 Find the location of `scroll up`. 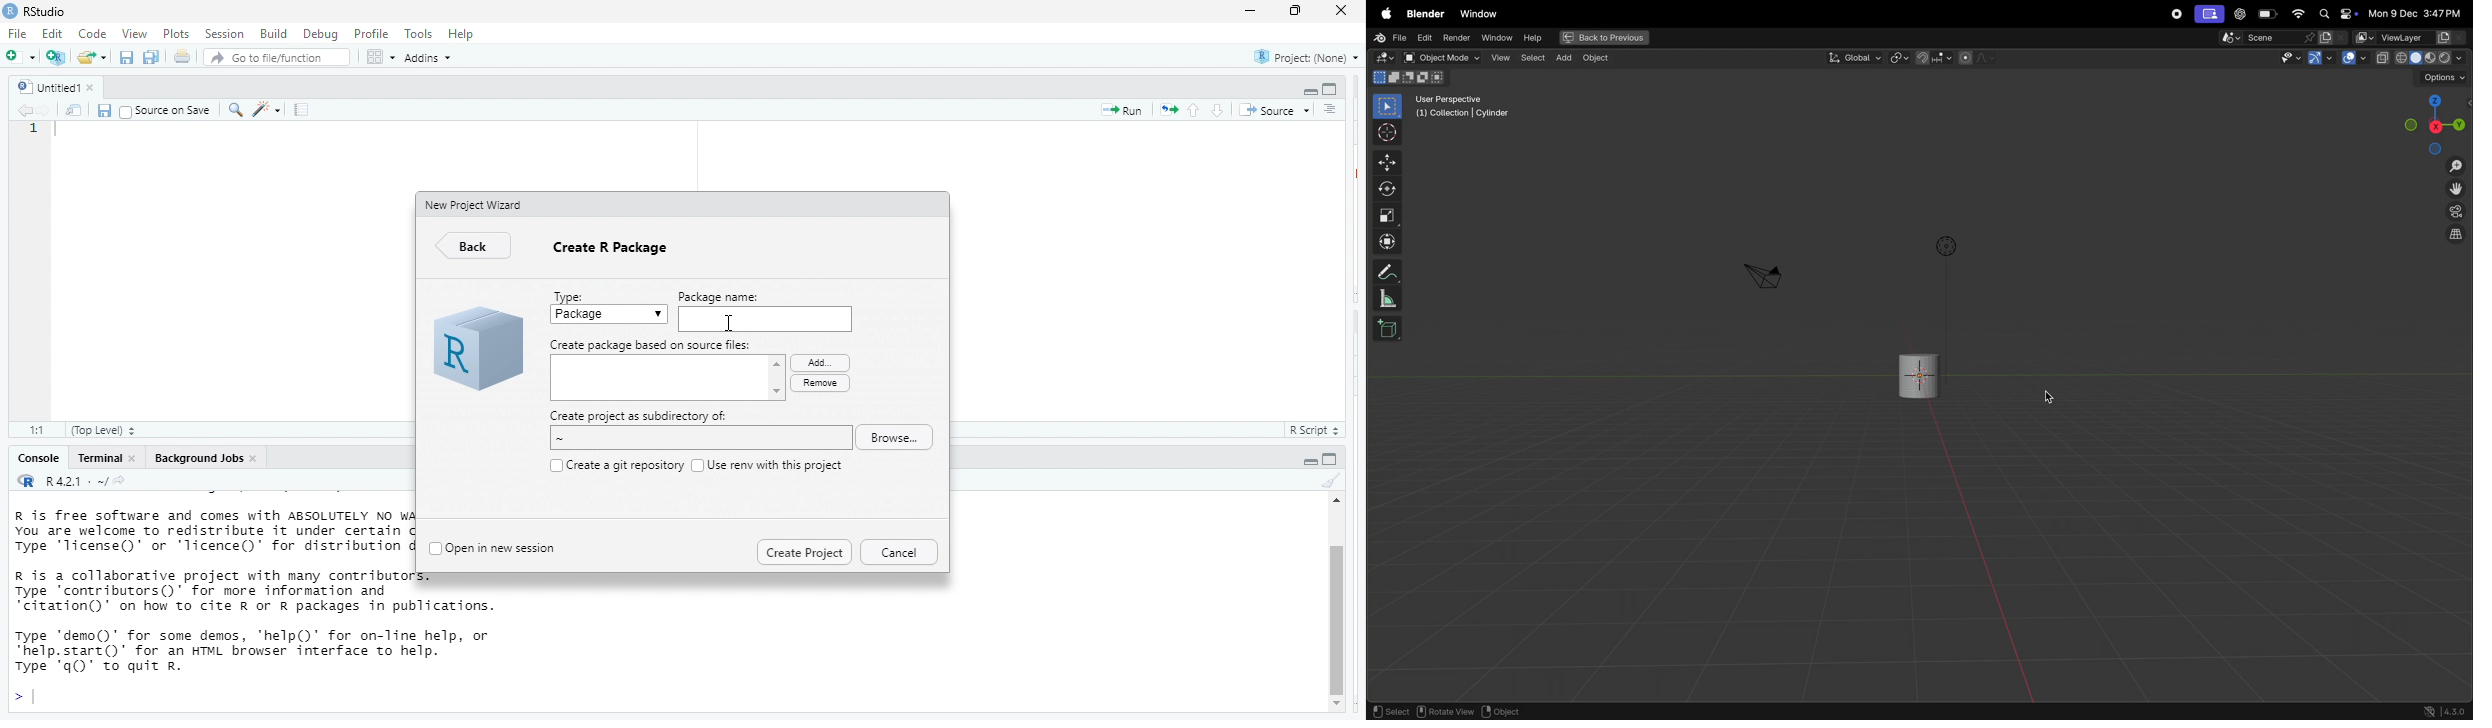

scroll up is located at coordinates (1334, 503).